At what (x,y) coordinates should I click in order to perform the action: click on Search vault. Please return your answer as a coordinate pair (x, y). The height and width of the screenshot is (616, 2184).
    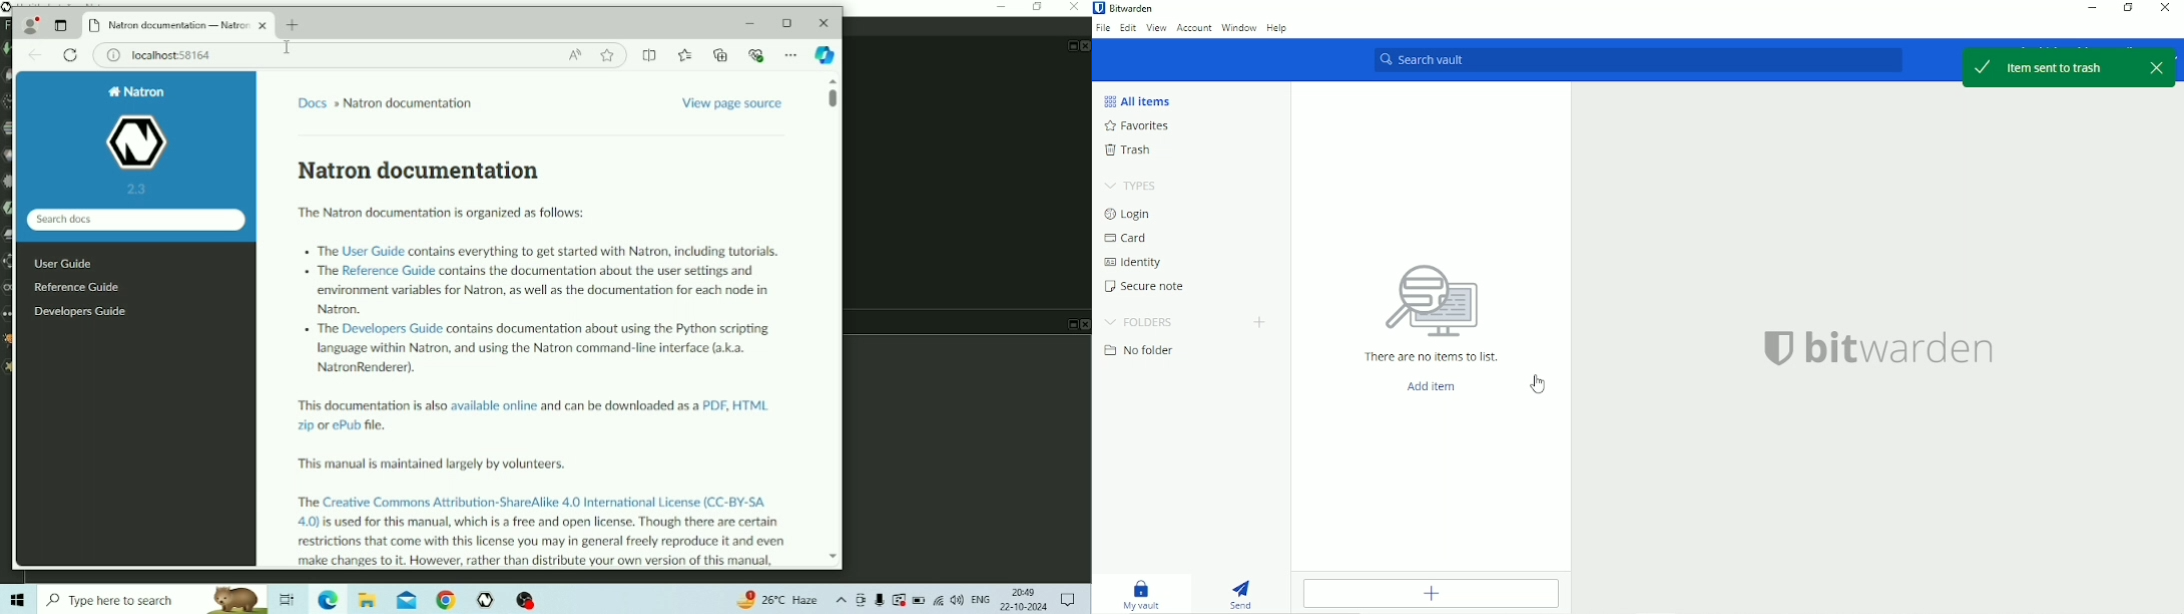
    Looking at the image, I should click on (1637, 60).